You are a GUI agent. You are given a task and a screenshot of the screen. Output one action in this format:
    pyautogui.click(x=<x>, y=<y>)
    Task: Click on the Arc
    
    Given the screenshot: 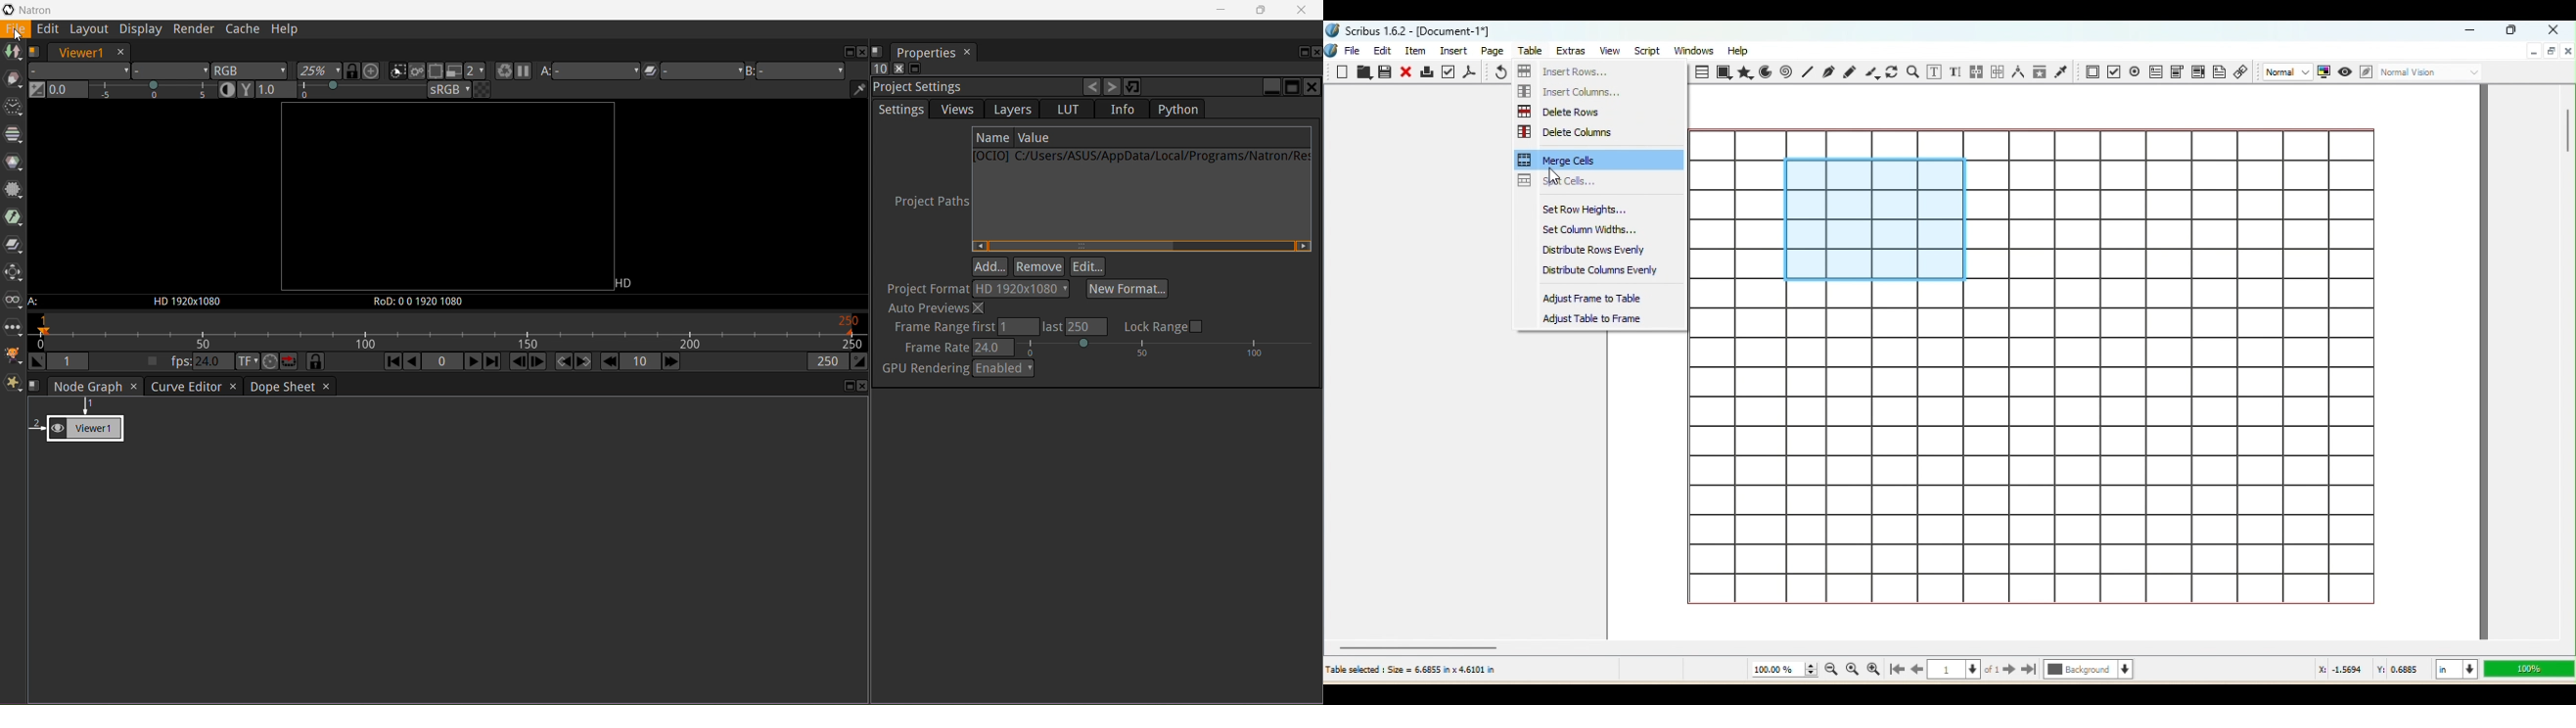 What is the action you would take?
    pyautogui.click(x=1768, y=71)
    